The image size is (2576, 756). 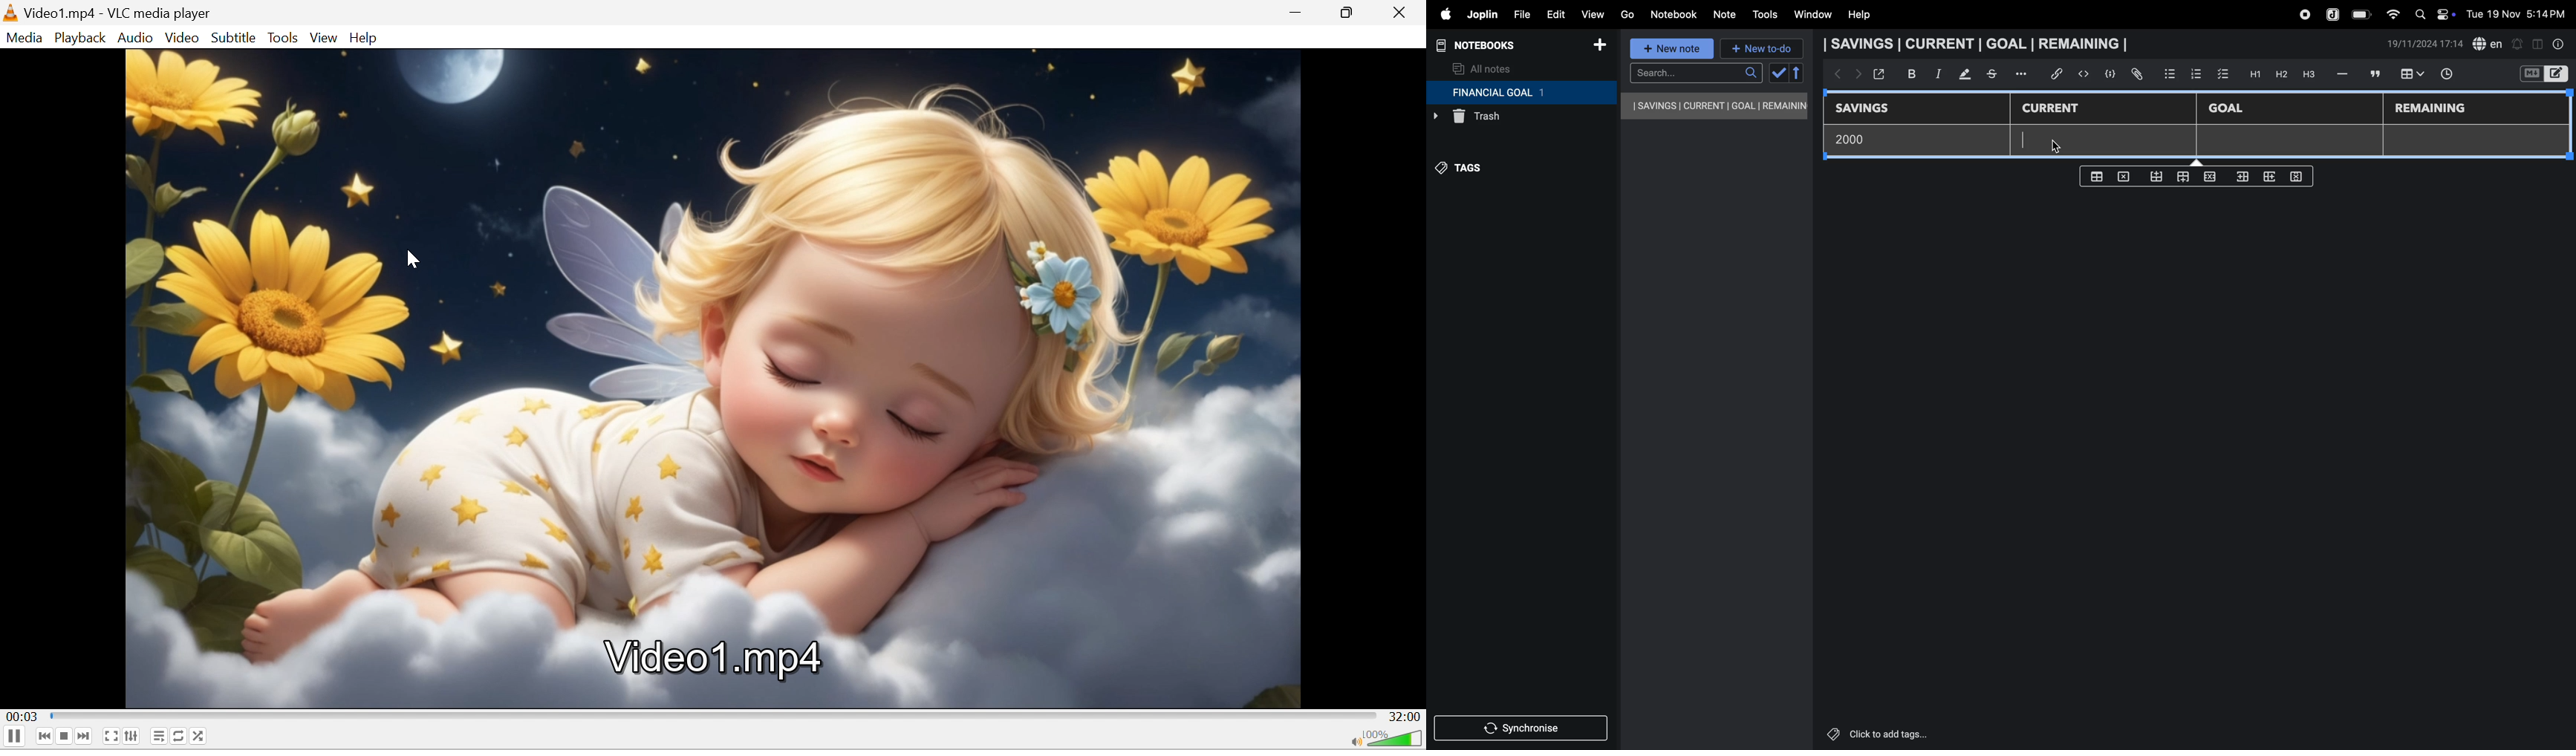 I want to click on from top, so click(x=2181, y=178).